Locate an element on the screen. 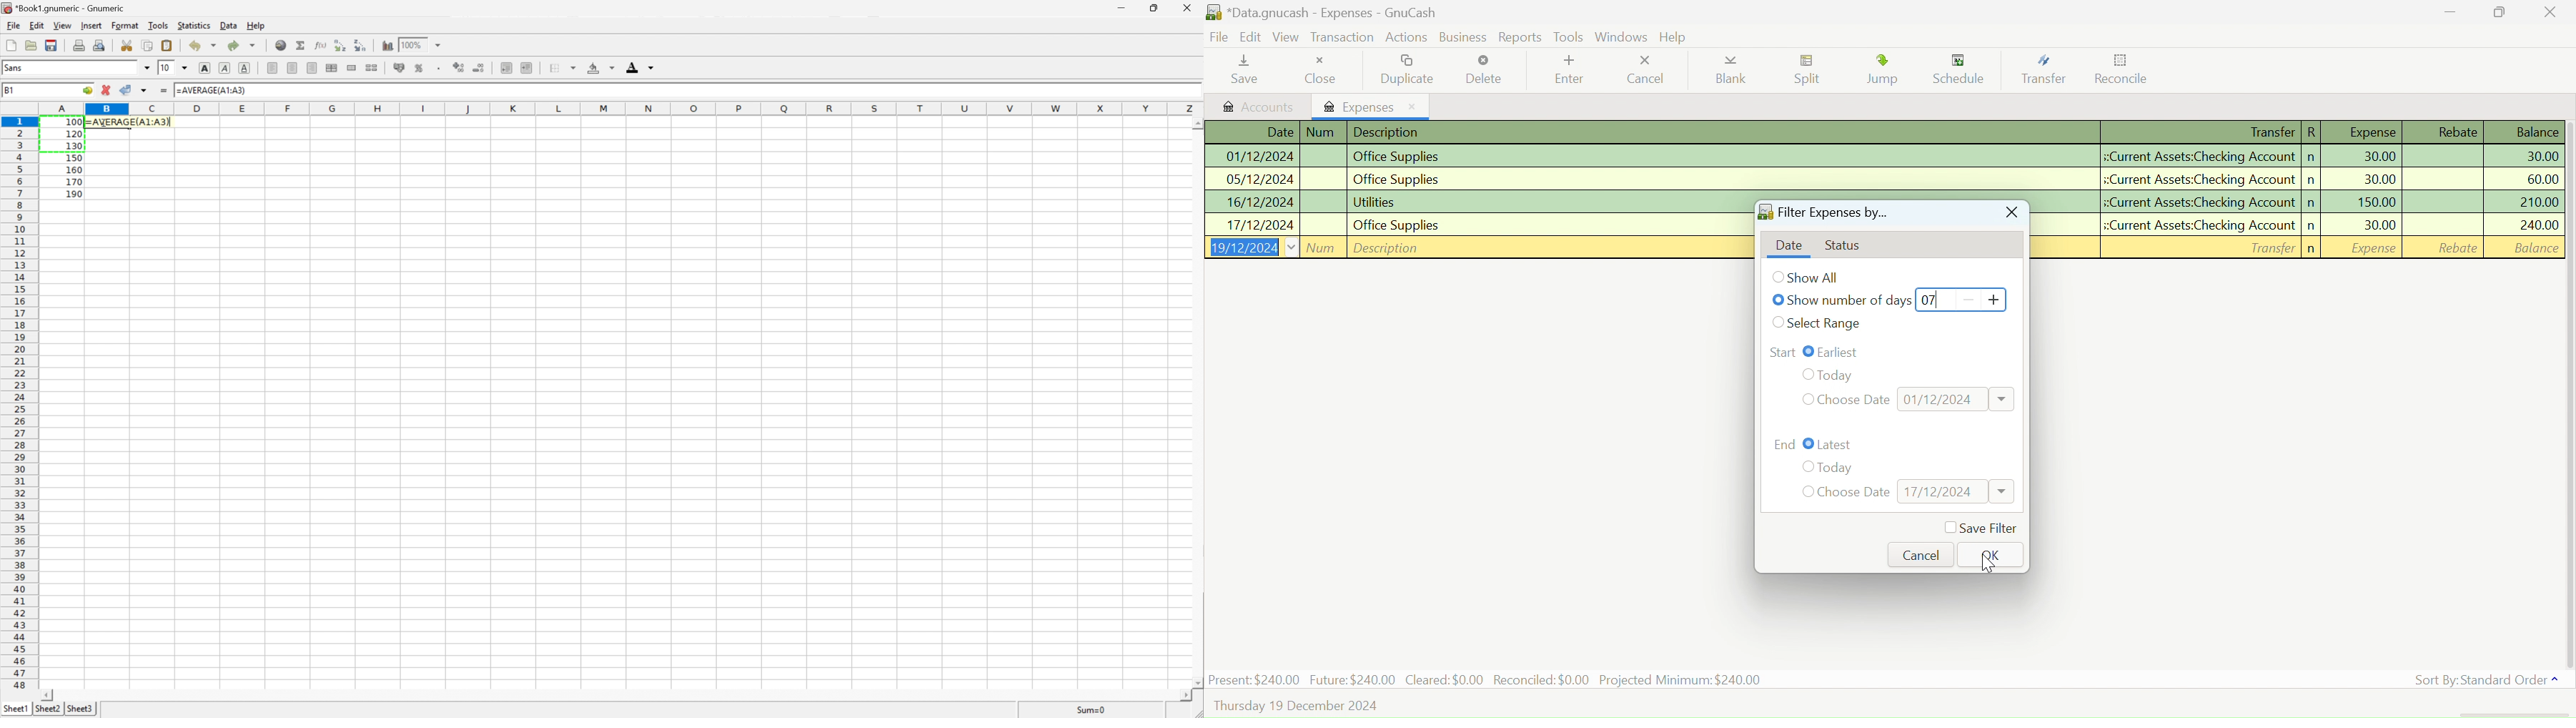 The height and width of the screenshot is (728, 2576). Center horizontally across selection is located at coordinates (331, 68).